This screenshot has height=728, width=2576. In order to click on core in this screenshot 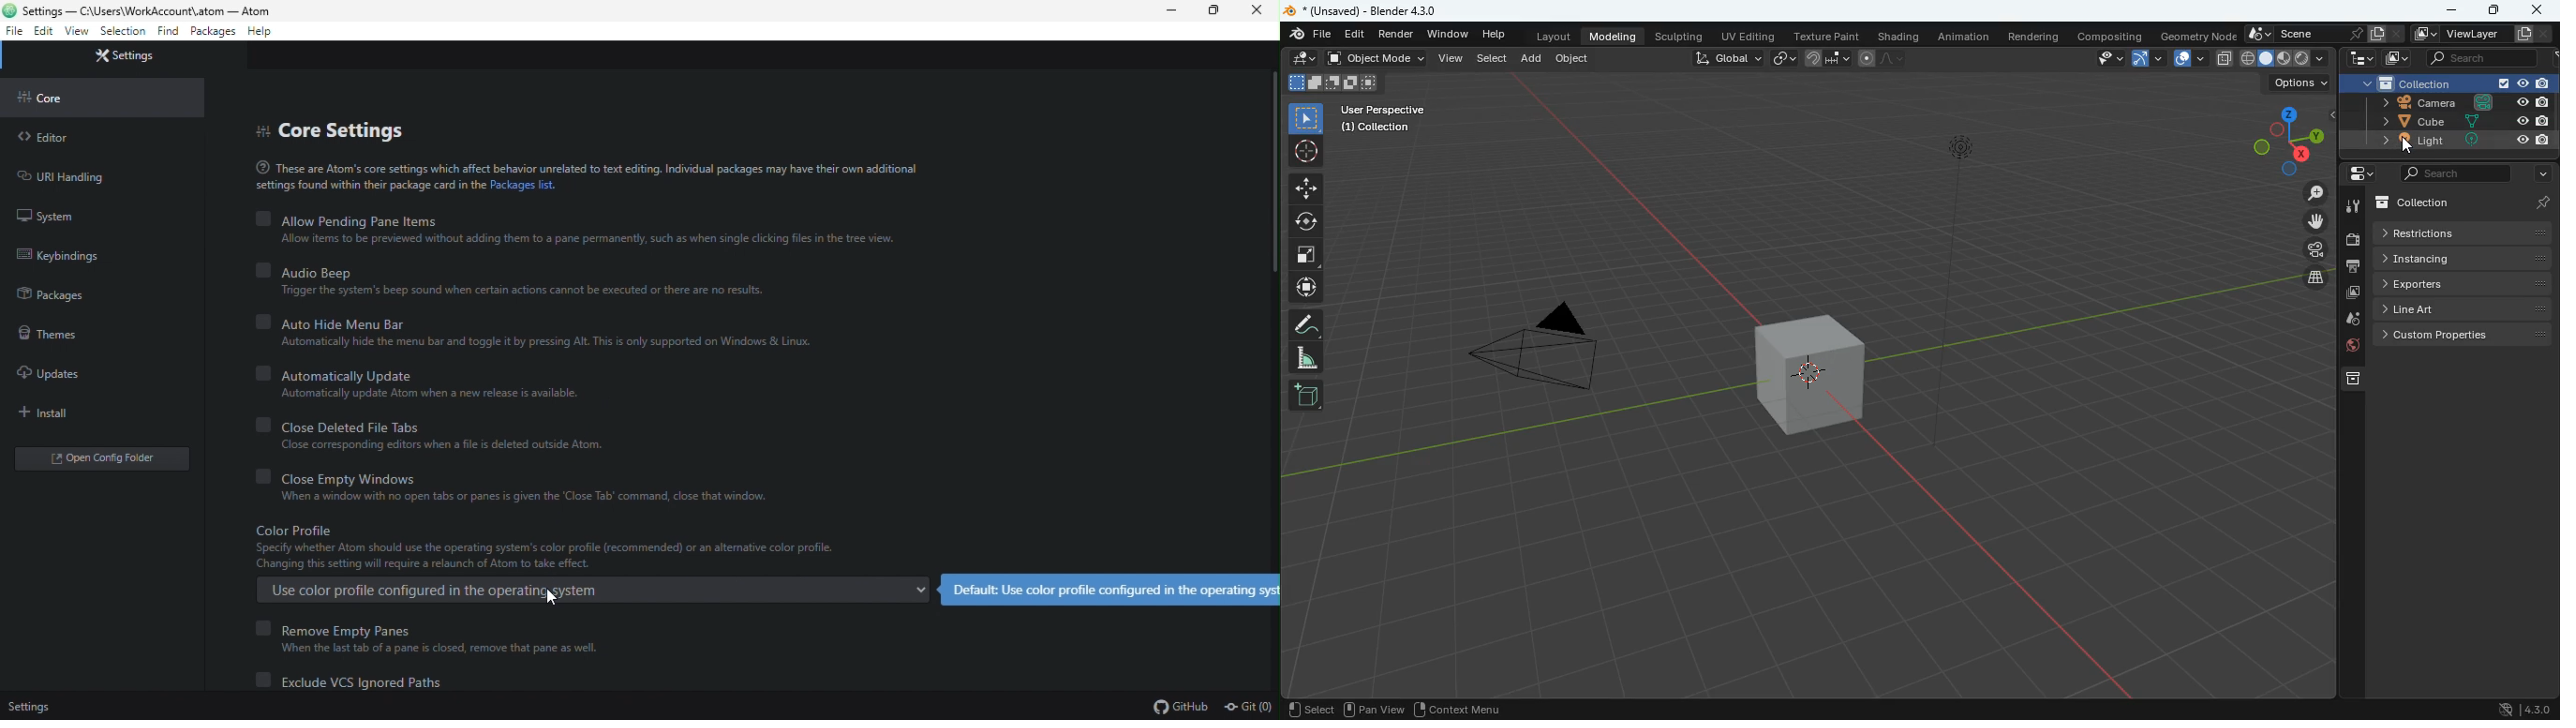, I will do `click(51, 101)`.